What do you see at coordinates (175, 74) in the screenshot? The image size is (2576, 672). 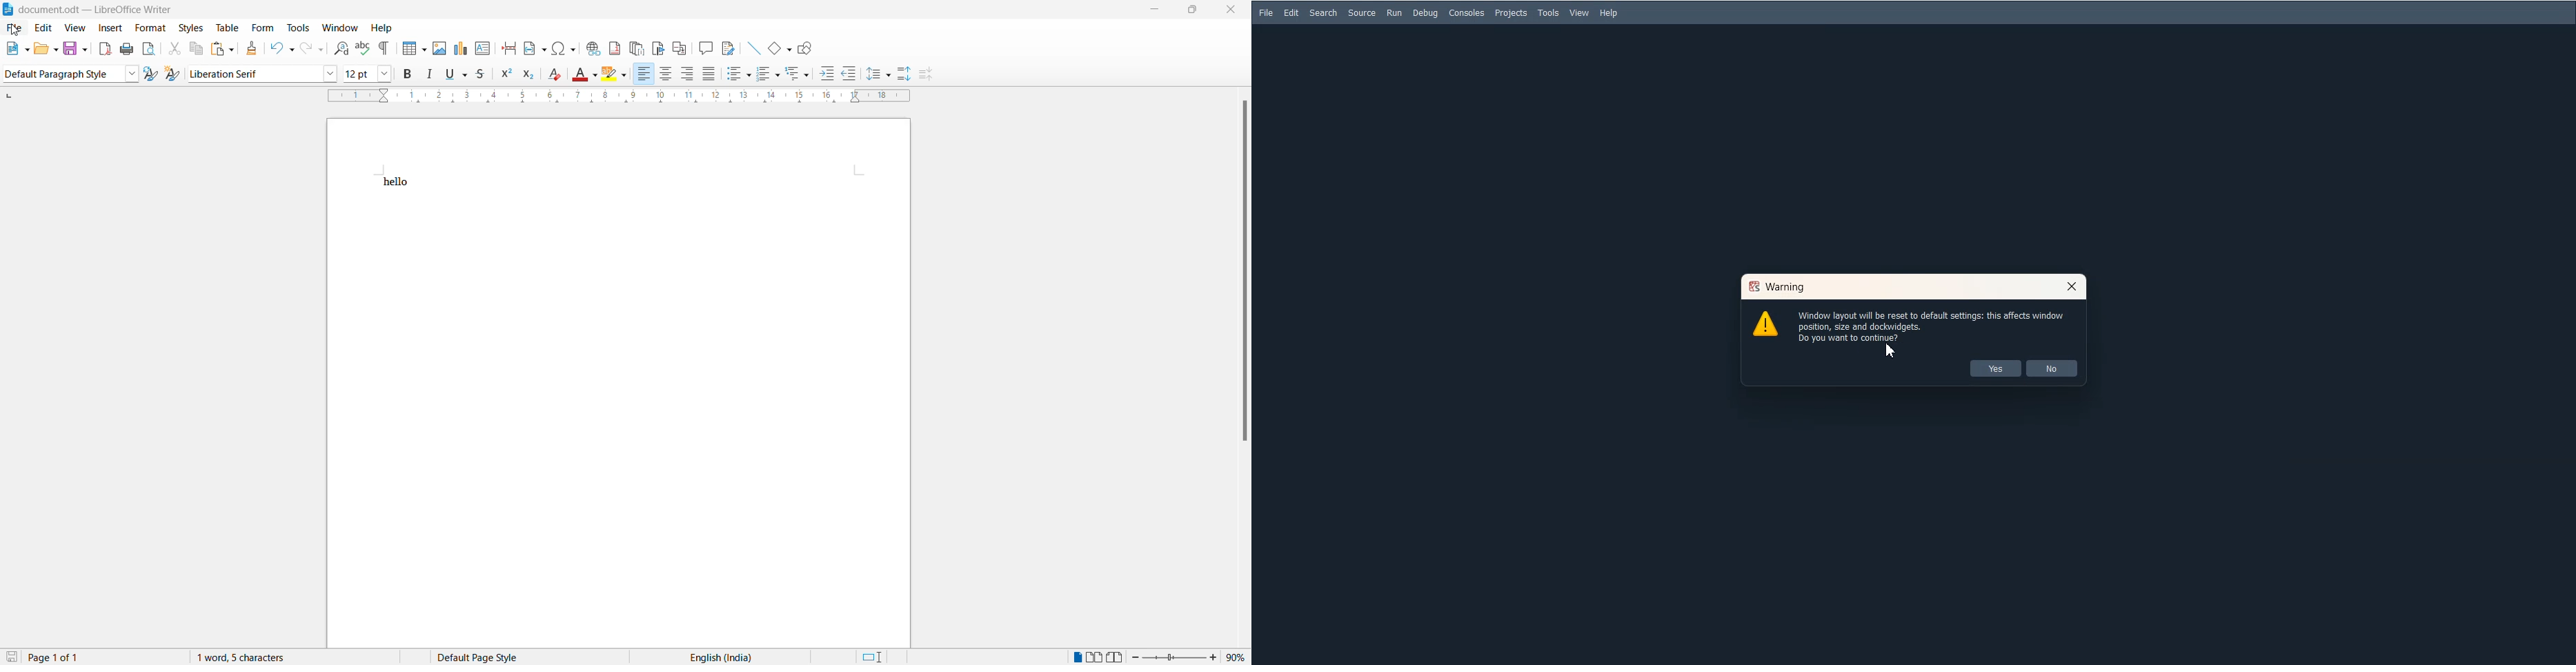 I see `Create new style from selection` at bounding box center [175, 74].